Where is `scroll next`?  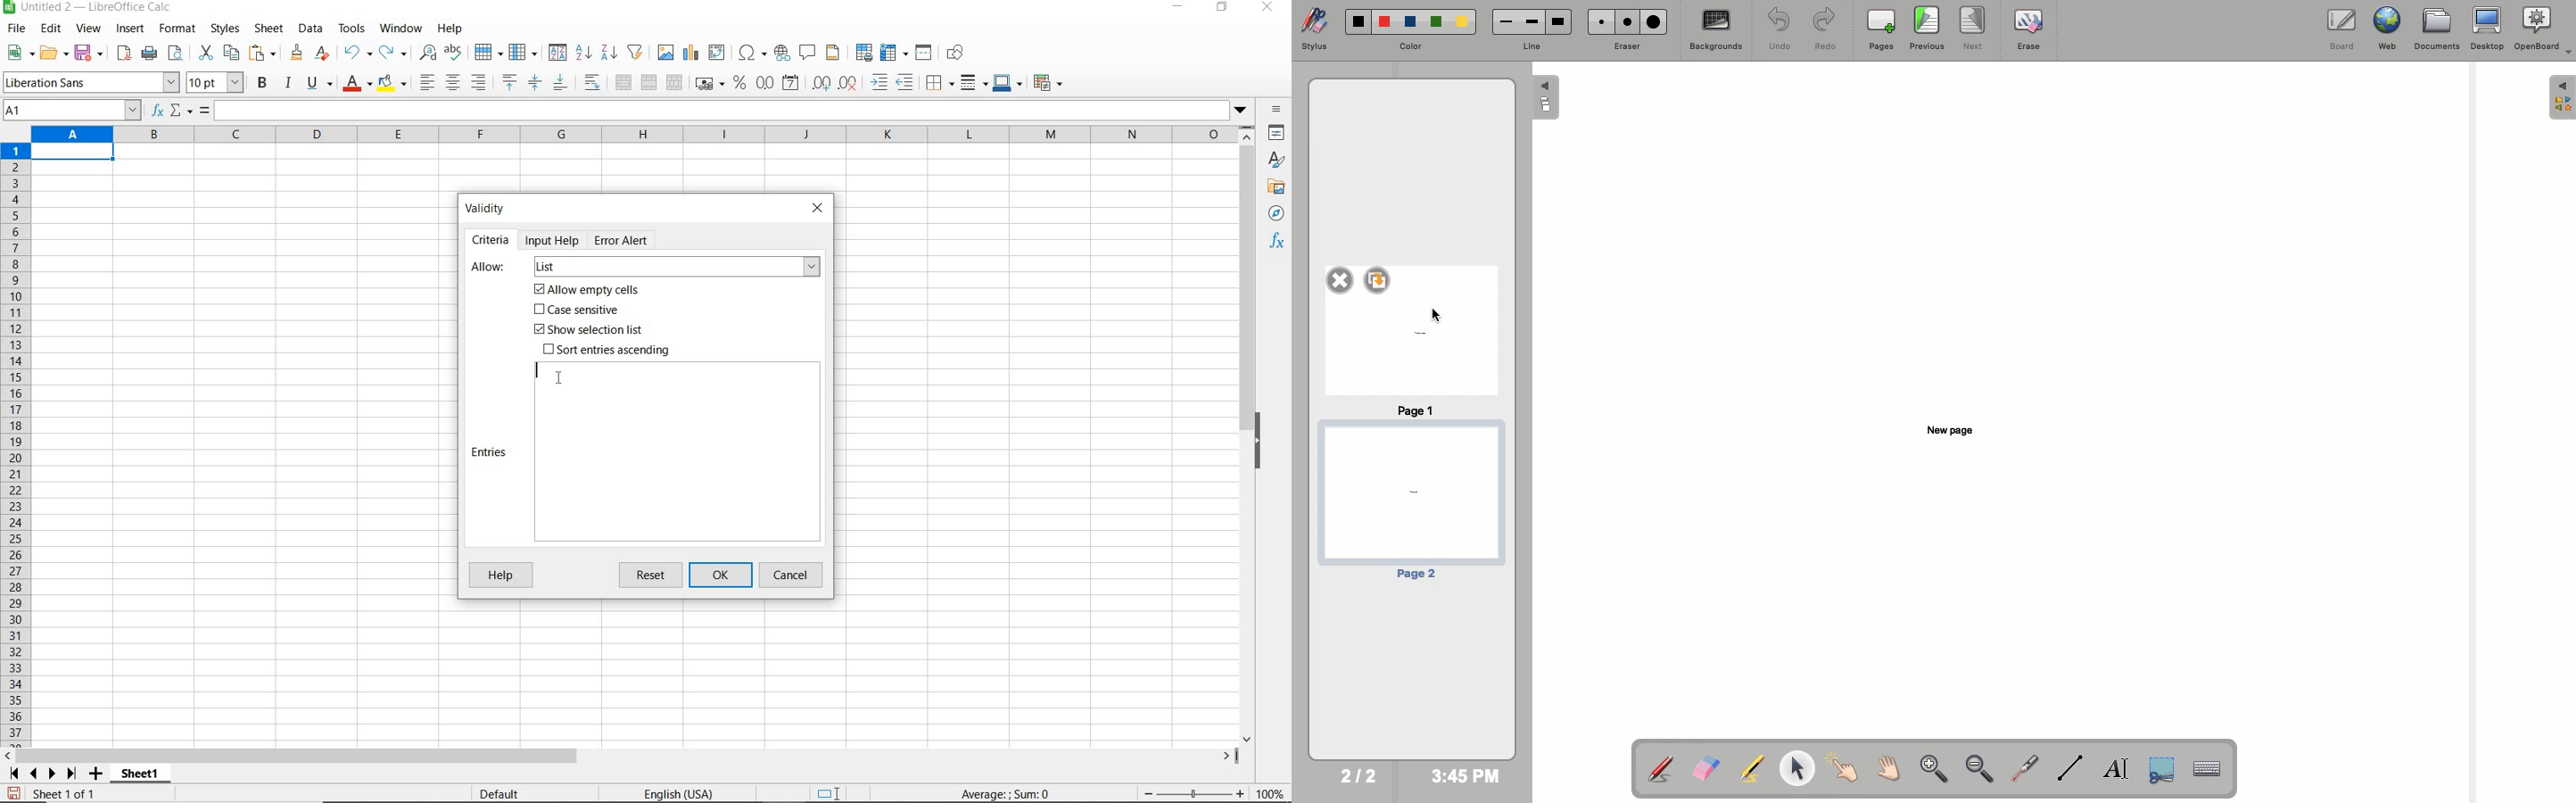
scroll next is located at coordinates (39, 774).